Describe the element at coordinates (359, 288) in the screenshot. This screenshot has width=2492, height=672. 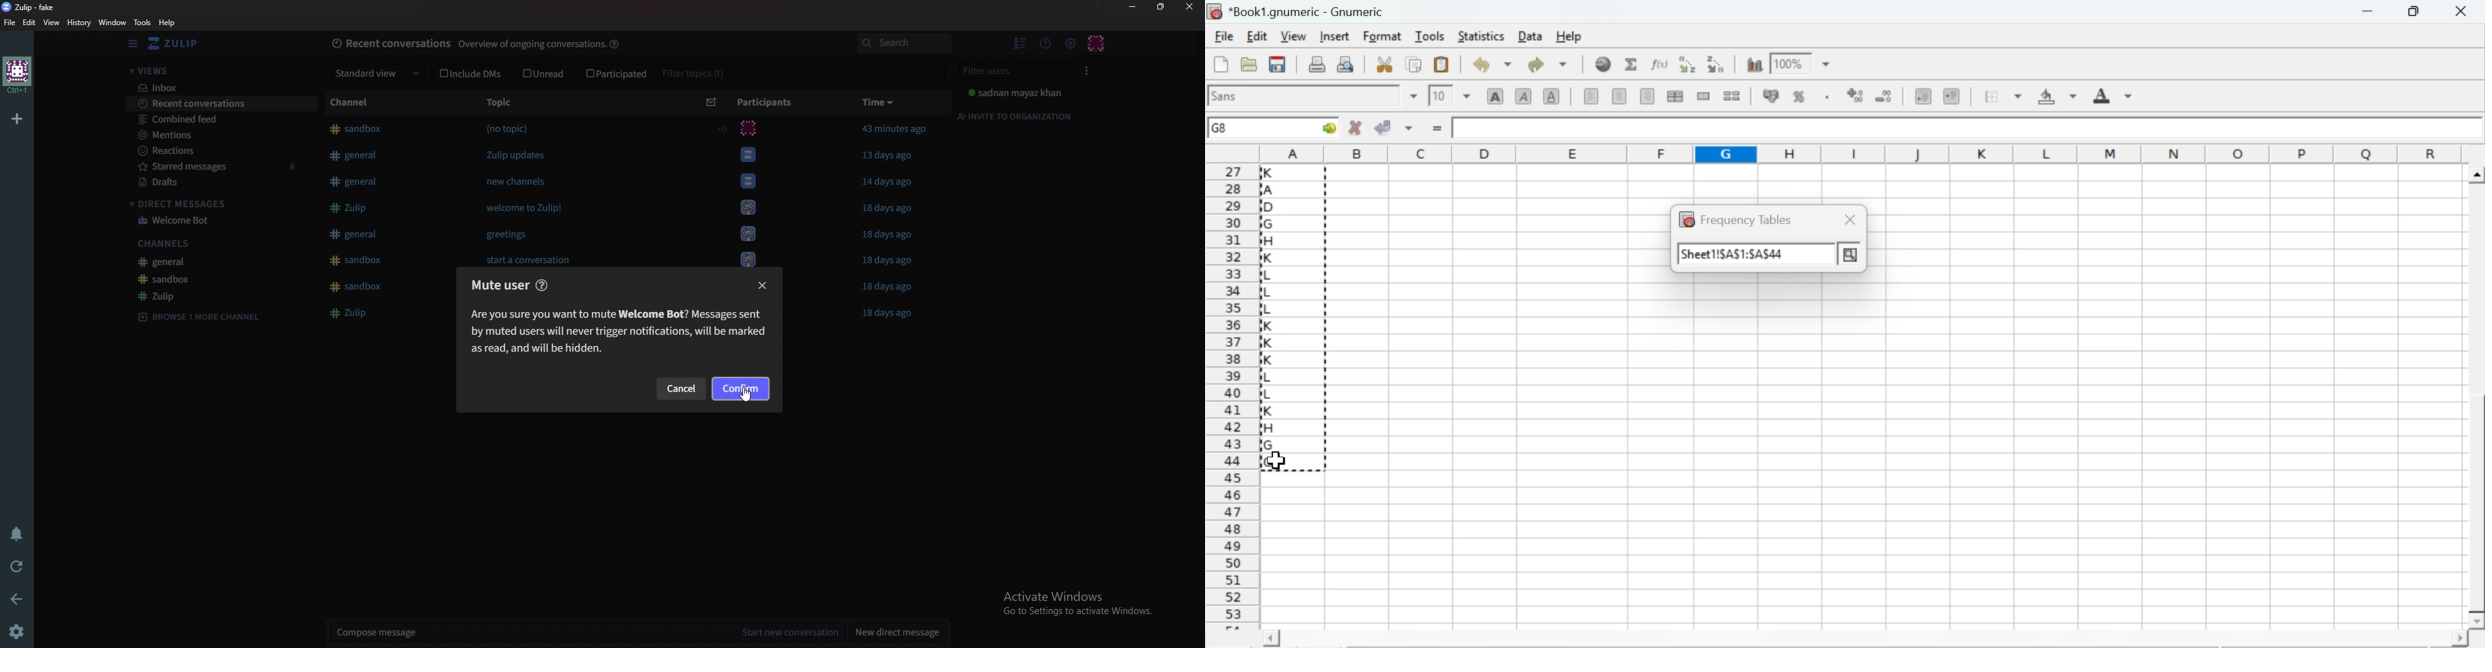
I see `#sandbox` at that location.